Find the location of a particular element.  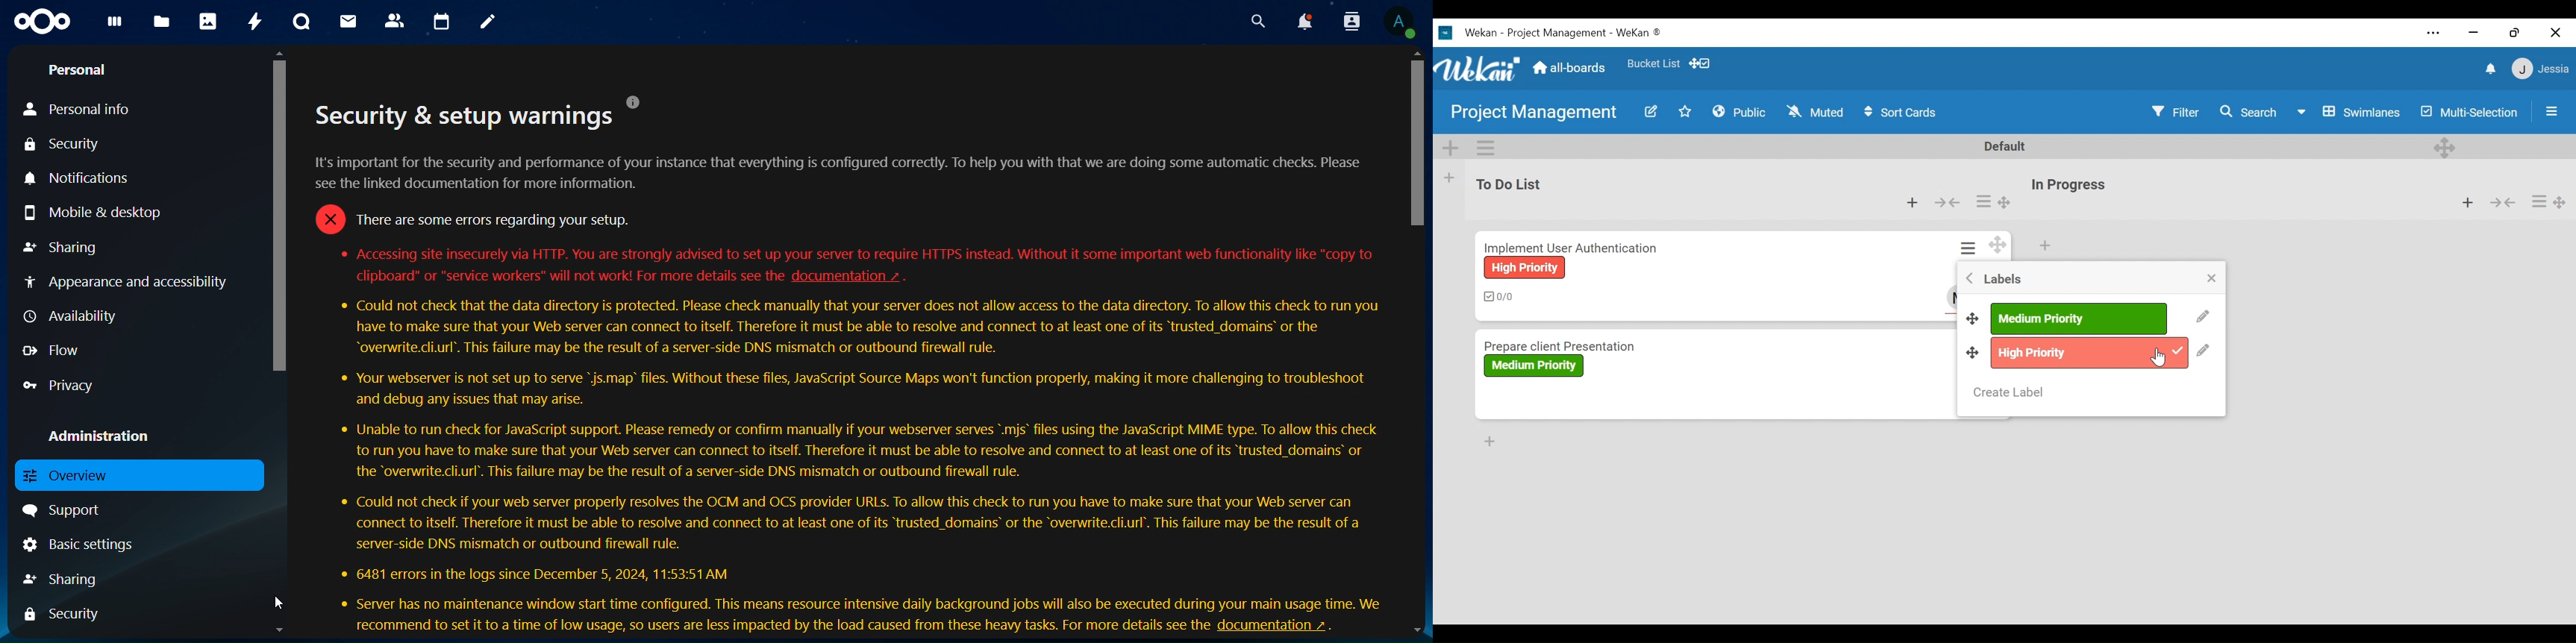

Desktop drag handles is located at coordinates (2447, 146).